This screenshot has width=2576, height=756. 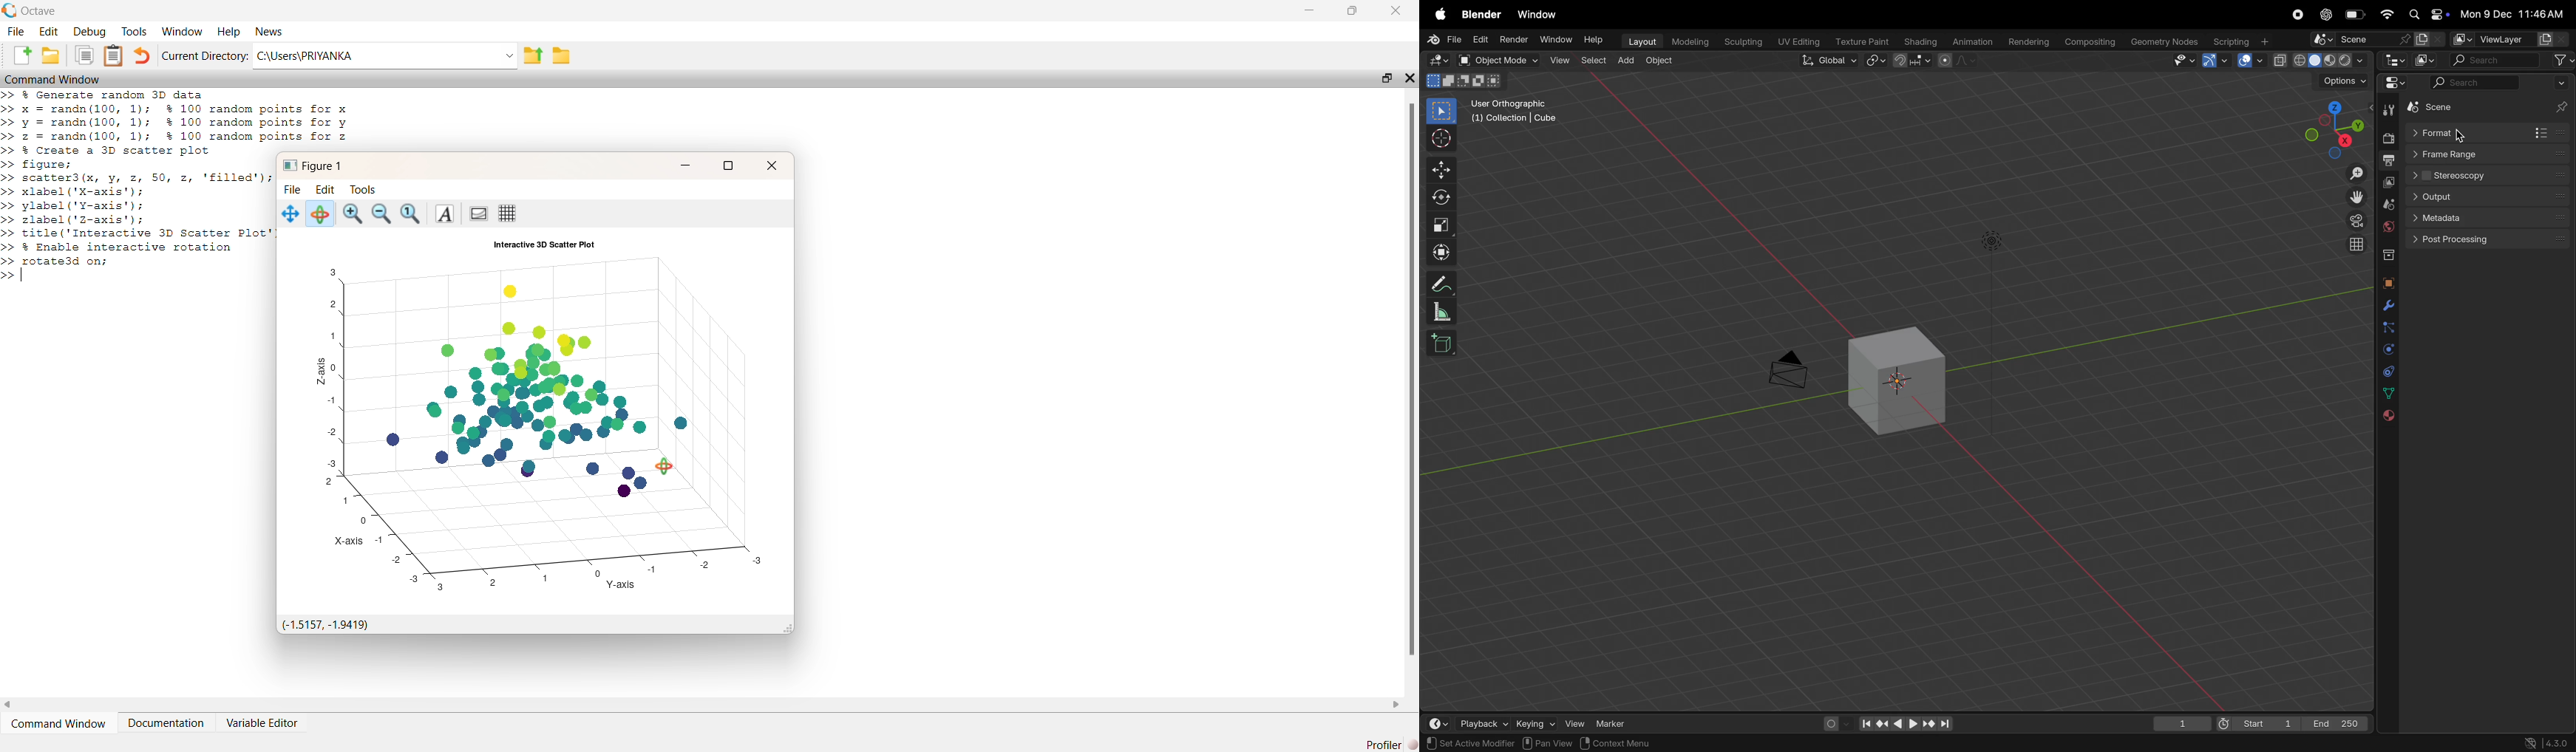 What do you see at coordinates (290, 214) in the screenshot?
I see `move` at bounding box center [290, 214].